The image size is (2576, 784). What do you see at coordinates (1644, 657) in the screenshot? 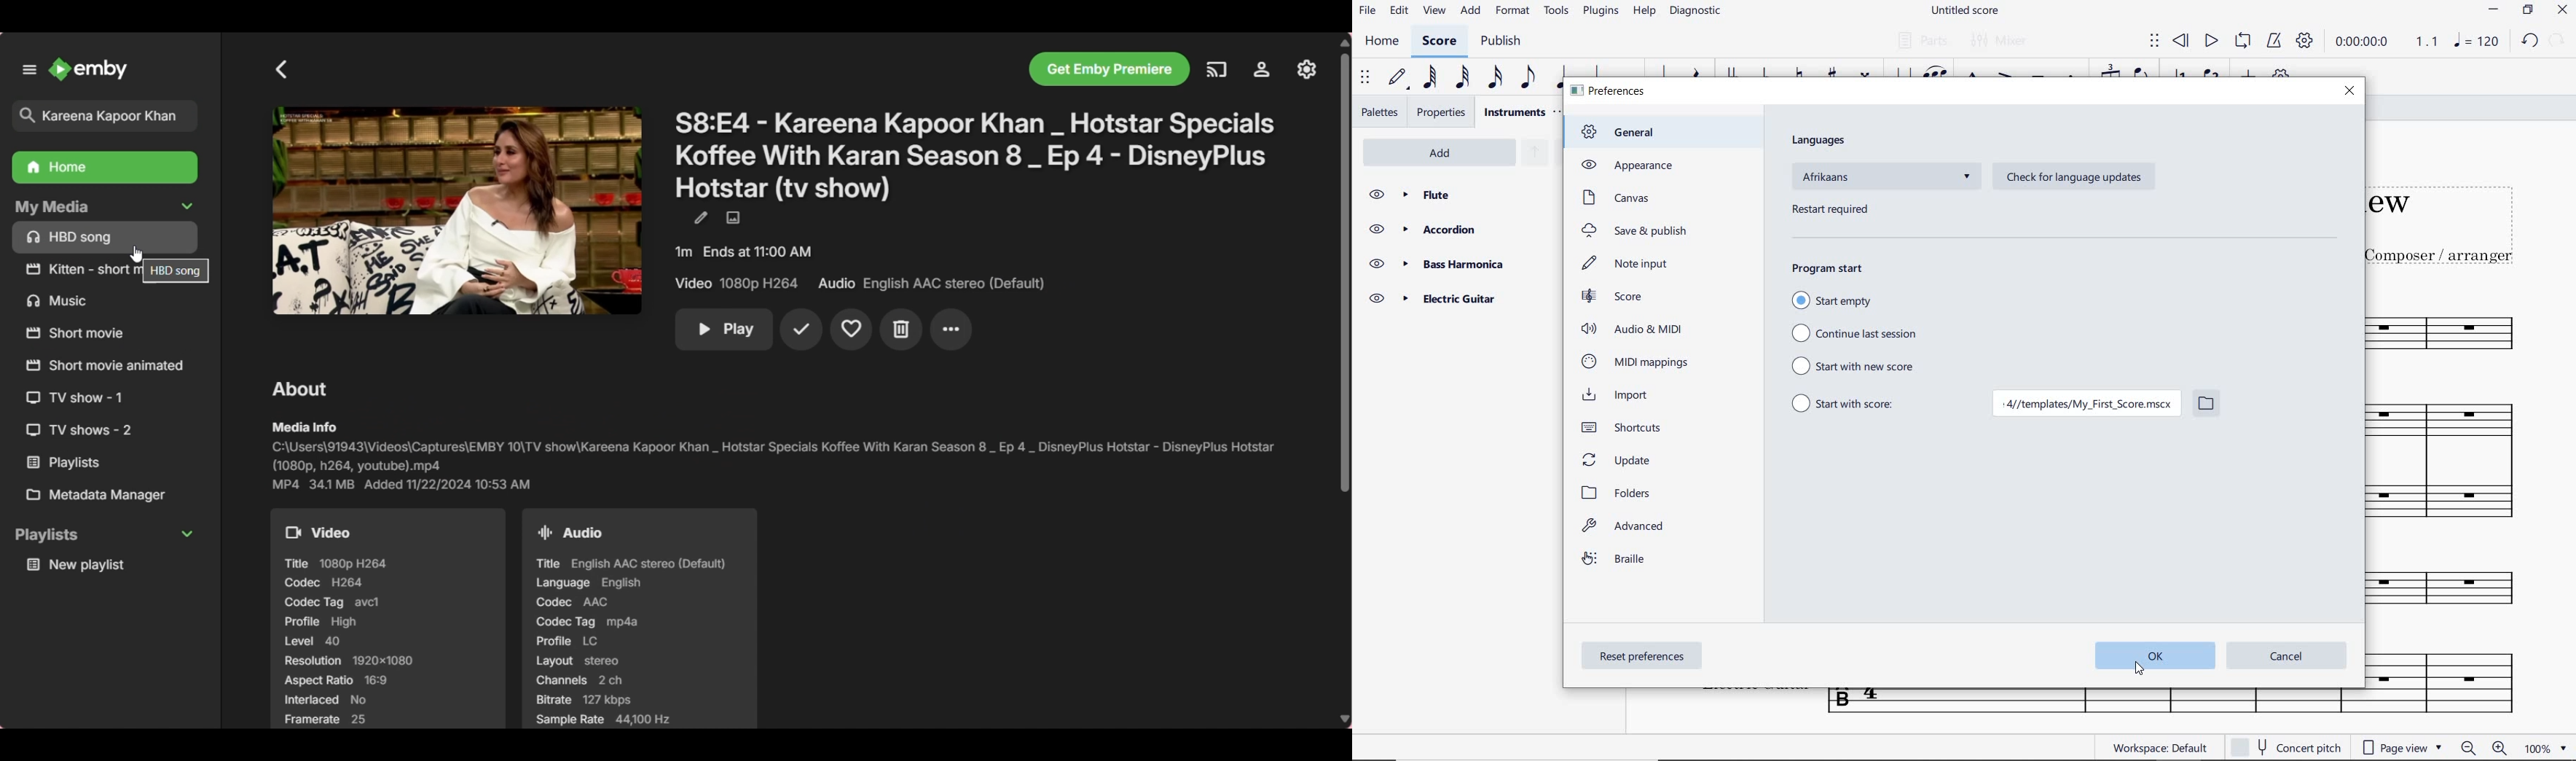
I see `reset preferences` at bounding box center [1644, 657].